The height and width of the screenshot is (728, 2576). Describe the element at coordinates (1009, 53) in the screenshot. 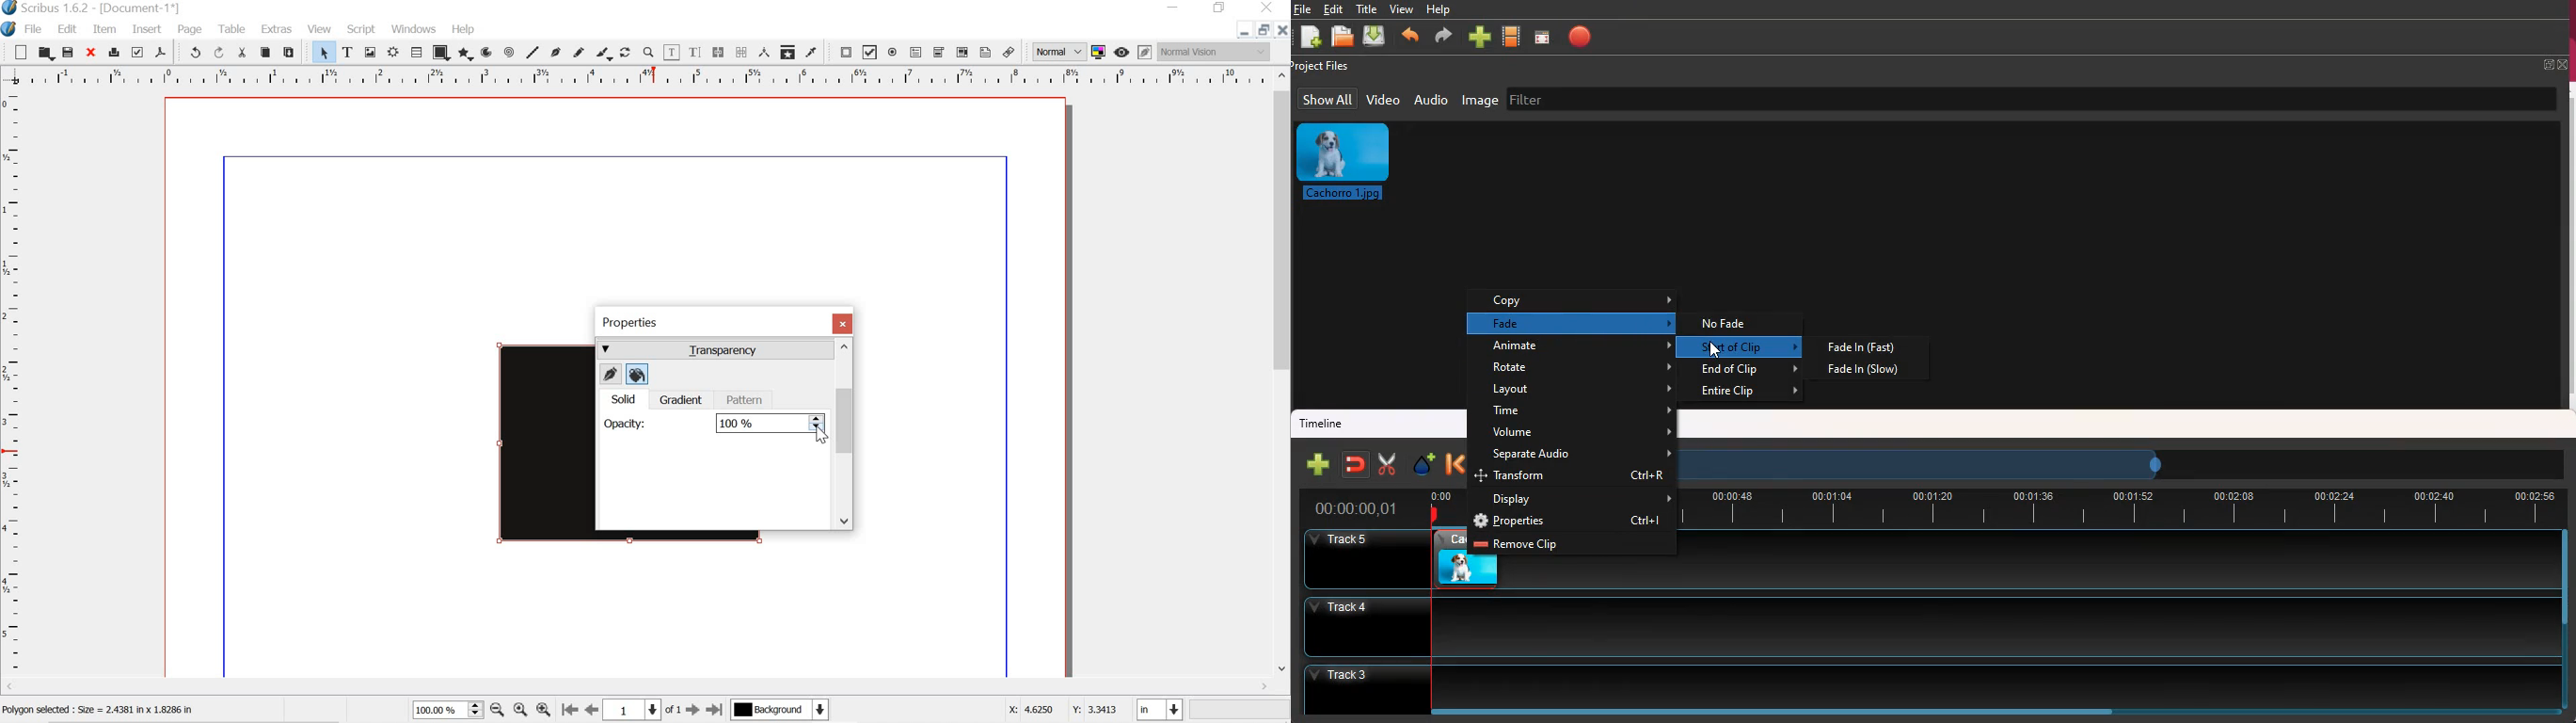

I see `link annotation` at that location.